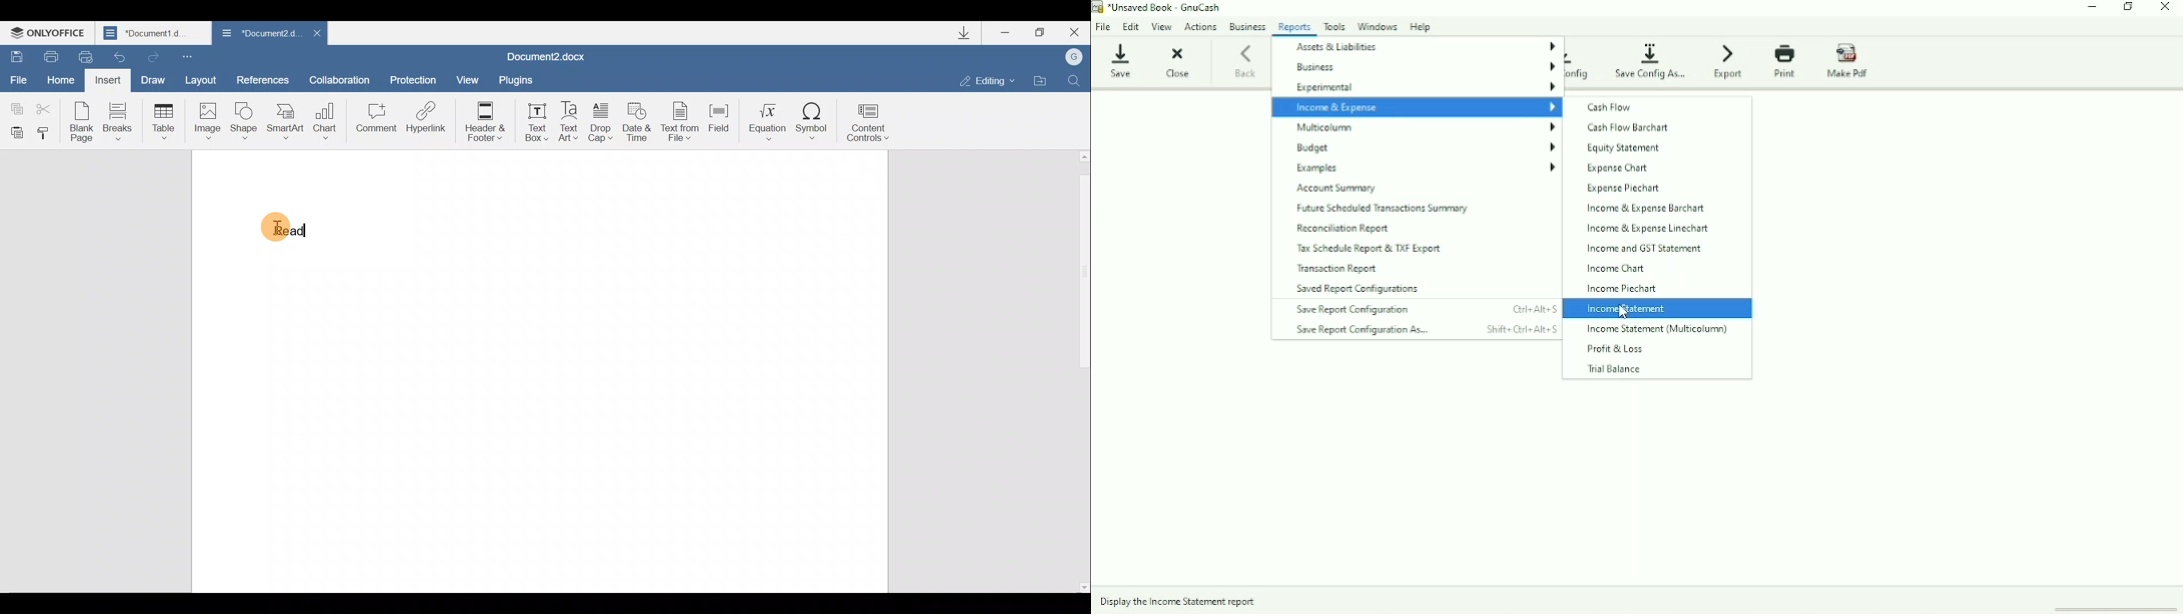 The image size is (2184, 616). Describe the element at coordinates (161, 119) in the screenshot. I see `Table` at that location.